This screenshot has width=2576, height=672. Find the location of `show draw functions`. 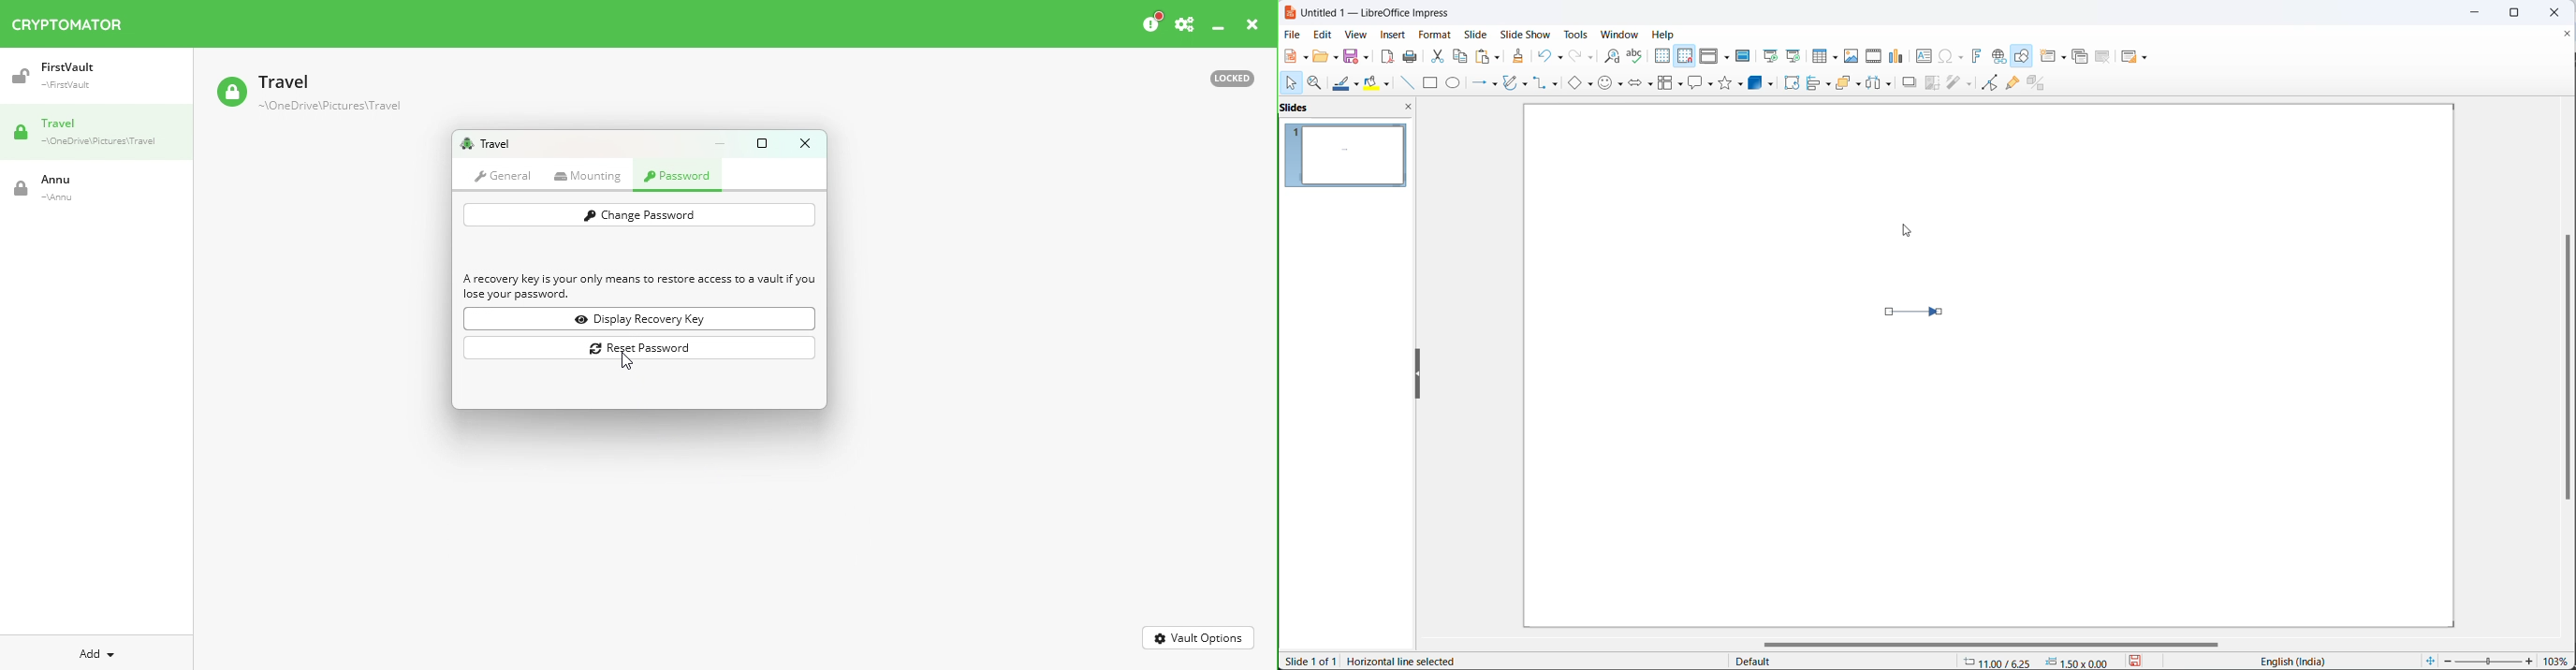

show draw functions is located at coordinates (2023, 55).